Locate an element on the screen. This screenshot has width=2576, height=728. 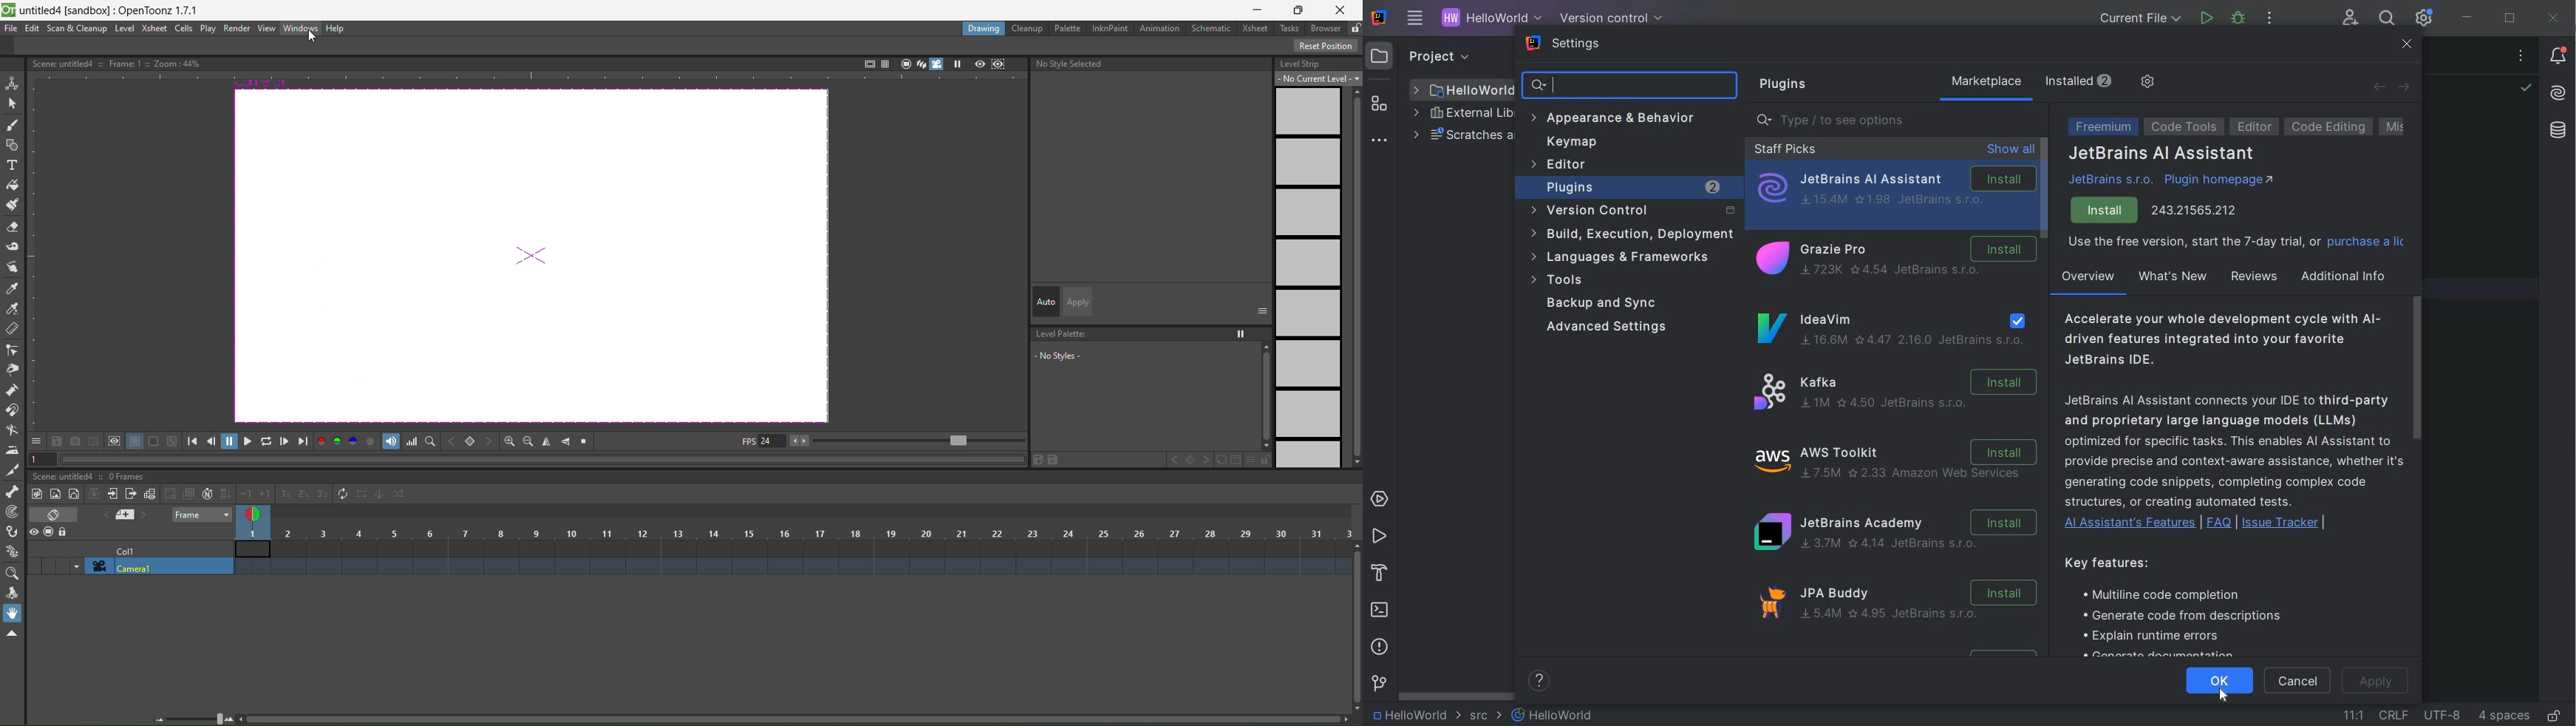
locator is located at coordinates (431, 442).